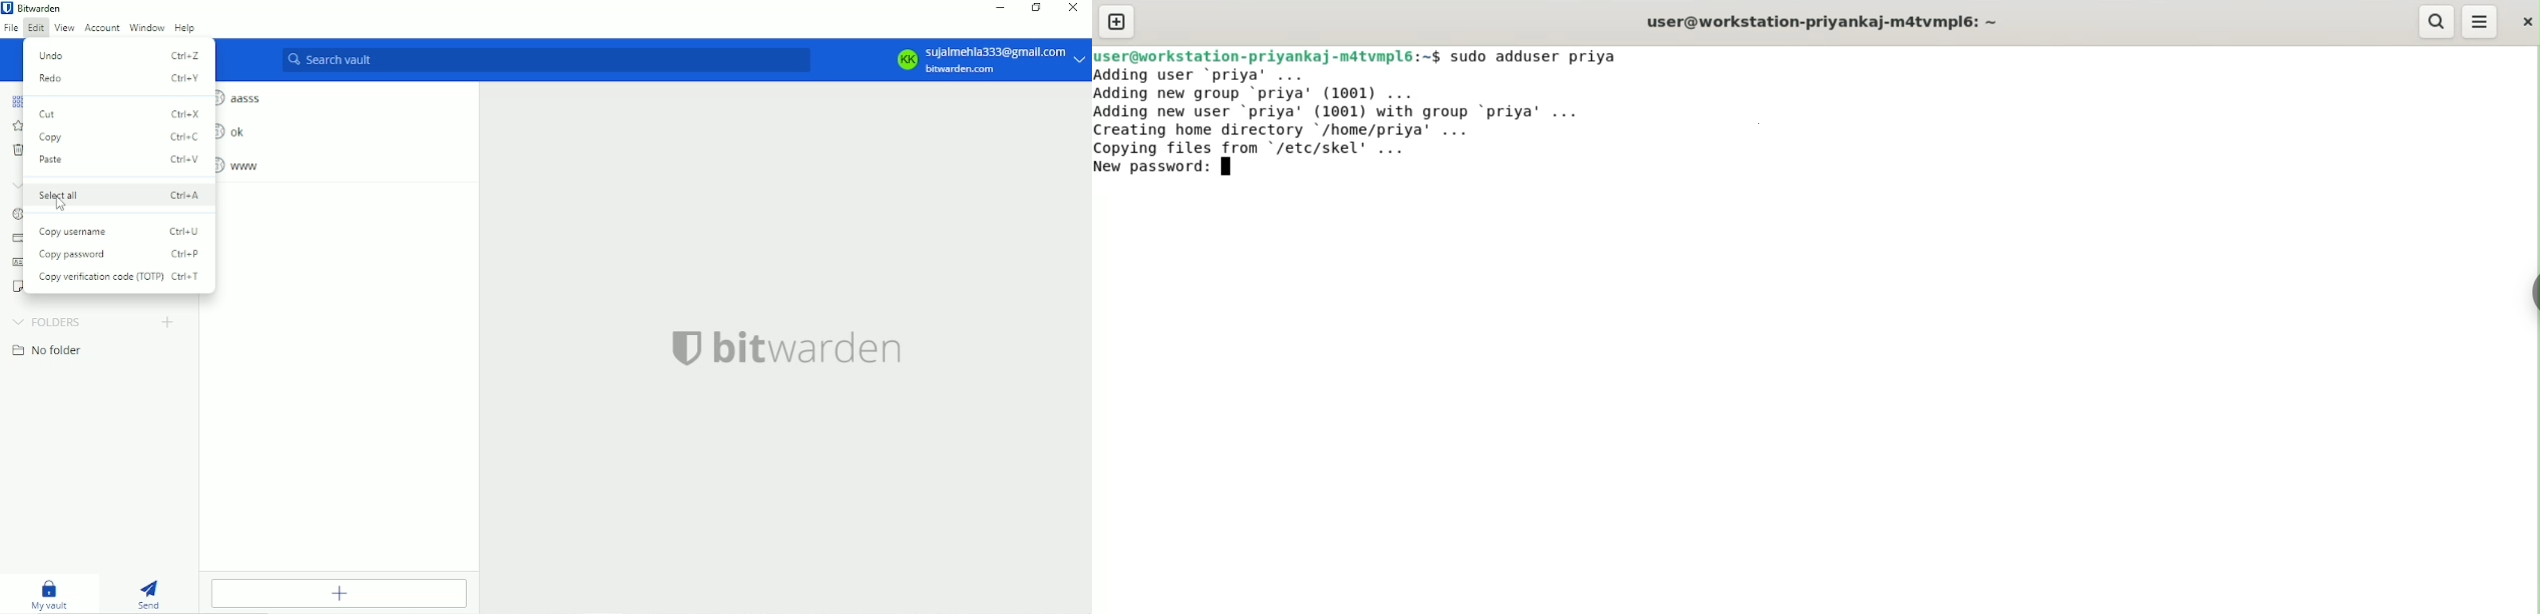  What do you see at coordinates (51, 594) in the screenshot?
I see `My vault` at bounding box center [51, 594].